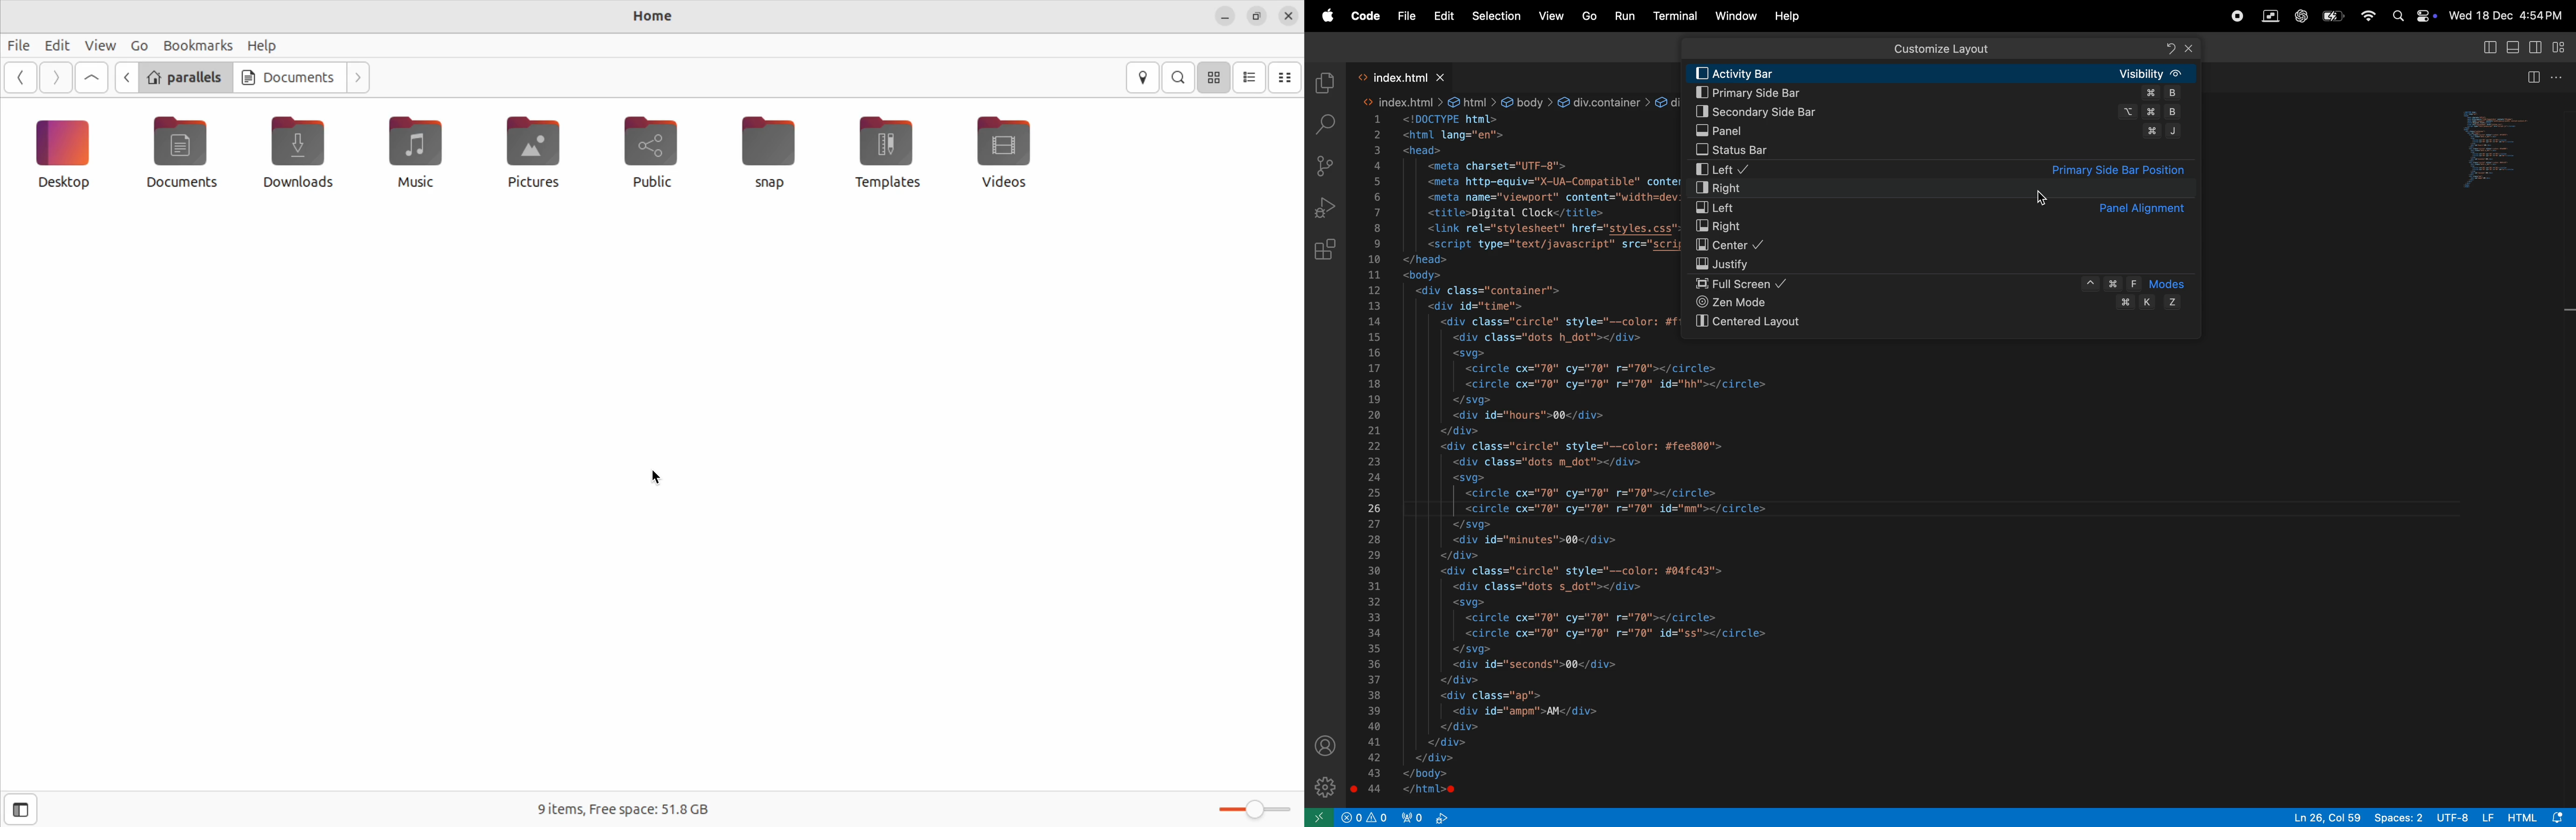  I want to click on icon view, so click(1216, 78).